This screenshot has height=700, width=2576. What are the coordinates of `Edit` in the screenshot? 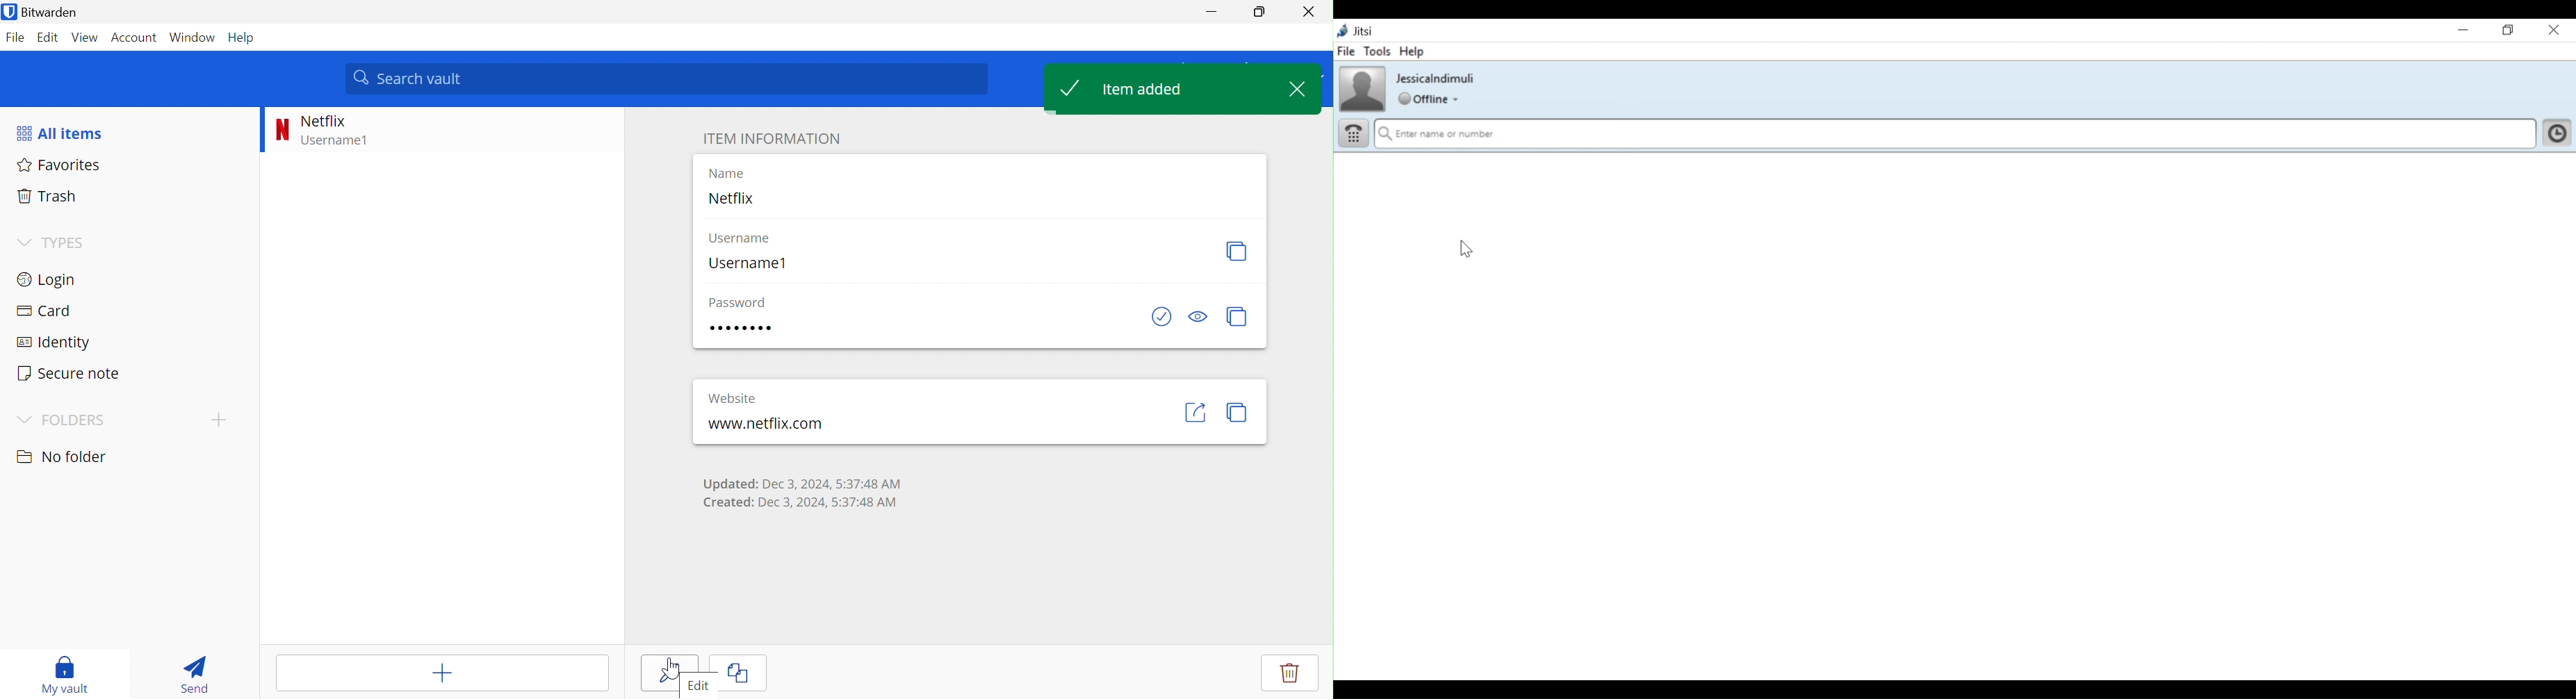 It's located at (701, 686).